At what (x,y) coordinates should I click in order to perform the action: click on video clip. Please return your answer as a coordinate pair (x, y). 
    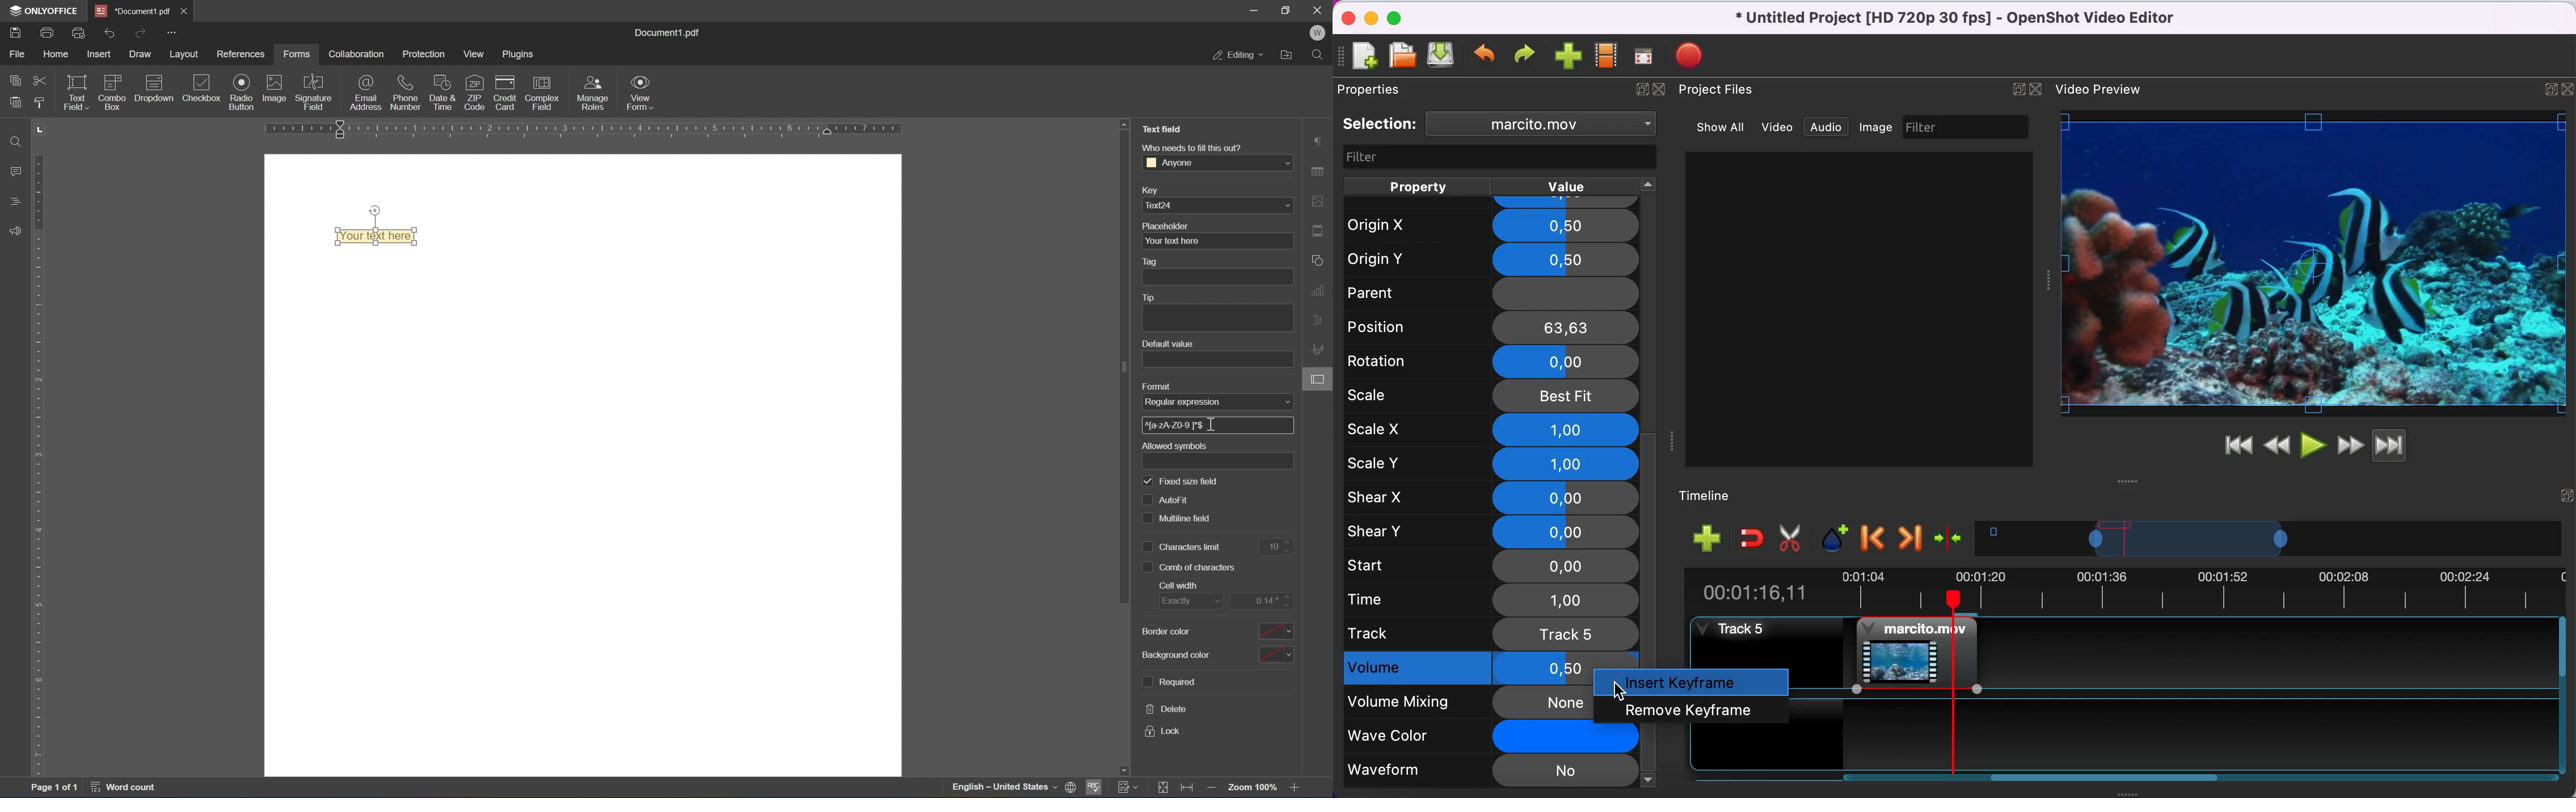
    Looking at the image, I should click on (1911, 652).